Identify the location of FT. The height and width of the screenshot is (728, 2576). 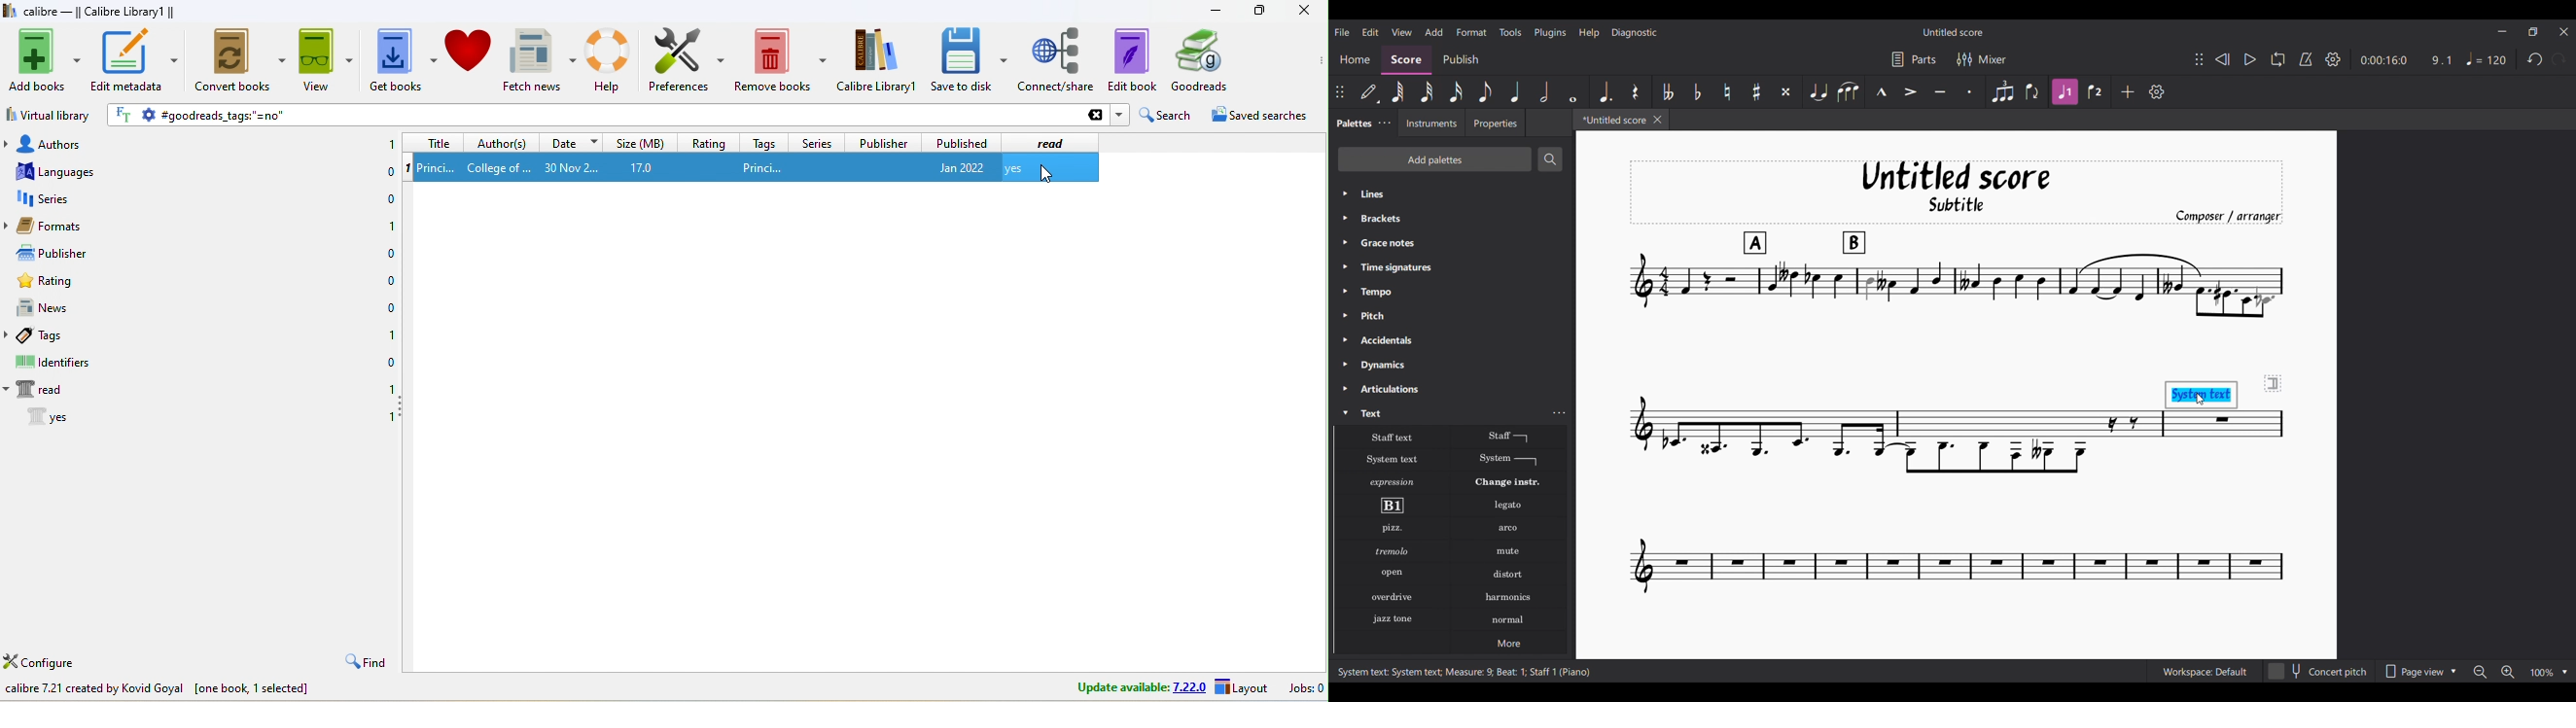
(124, 115).